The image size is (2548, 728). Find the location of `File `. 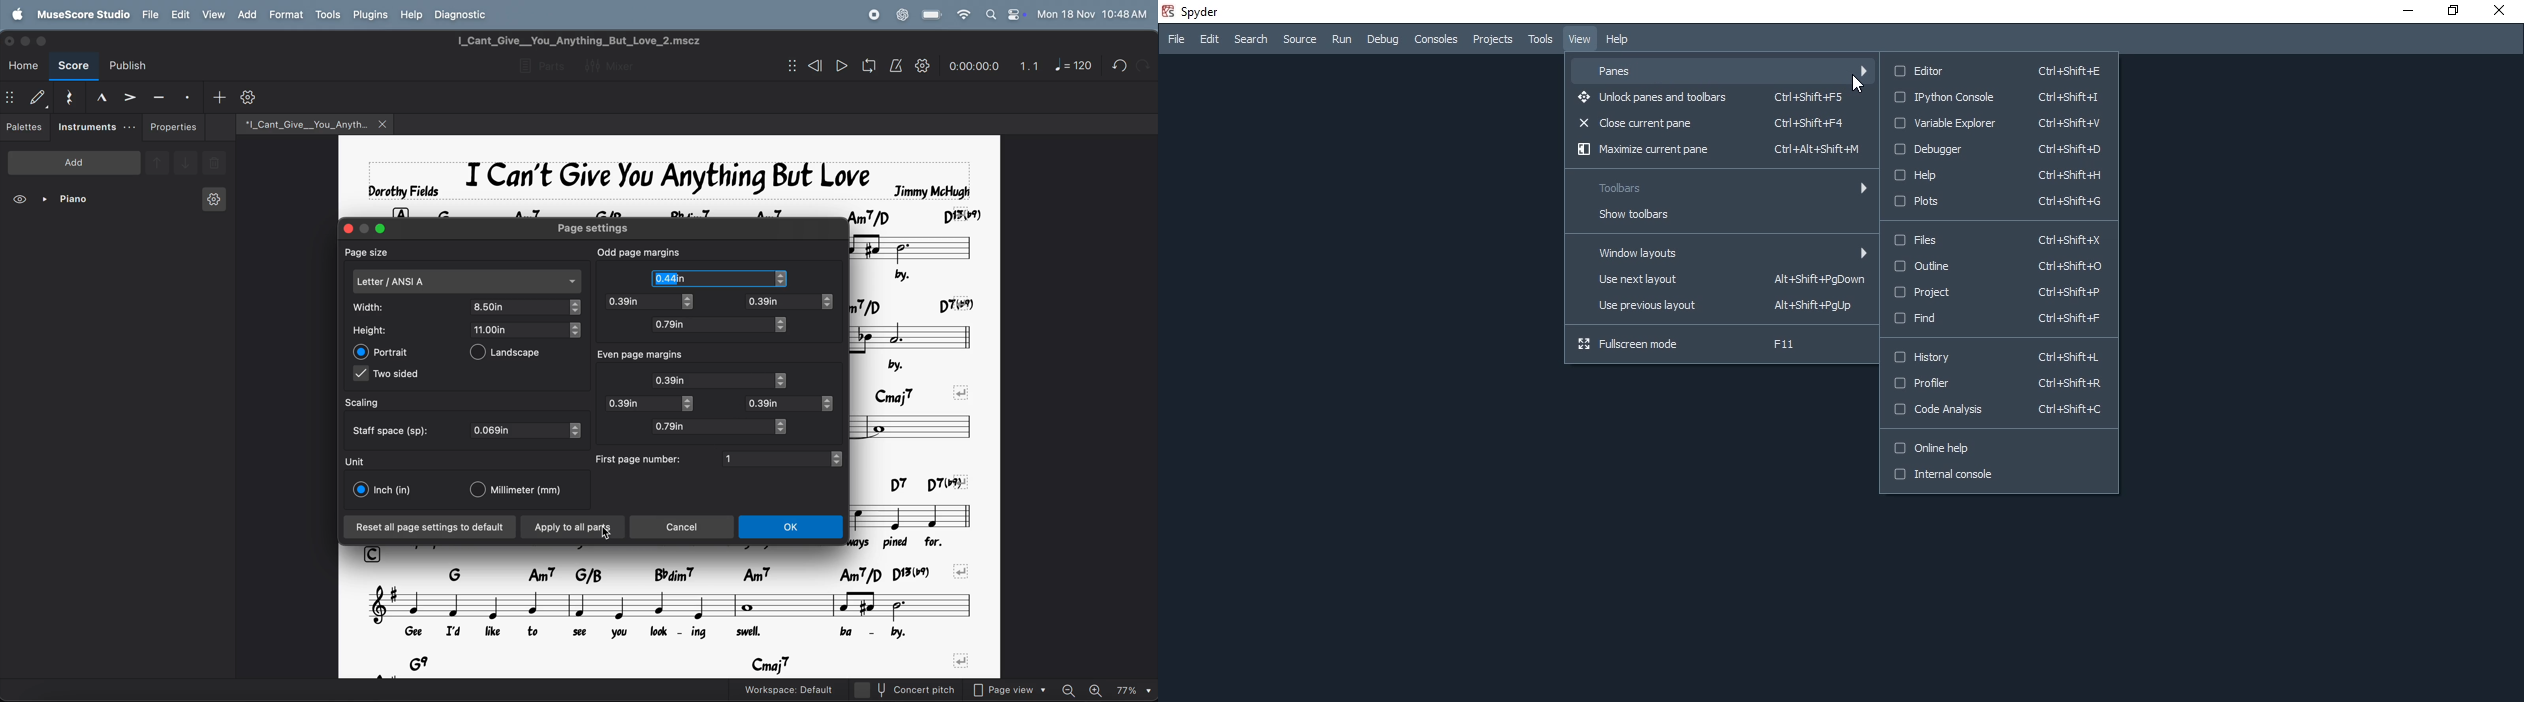

File  is located at coordinates (1175, 39).